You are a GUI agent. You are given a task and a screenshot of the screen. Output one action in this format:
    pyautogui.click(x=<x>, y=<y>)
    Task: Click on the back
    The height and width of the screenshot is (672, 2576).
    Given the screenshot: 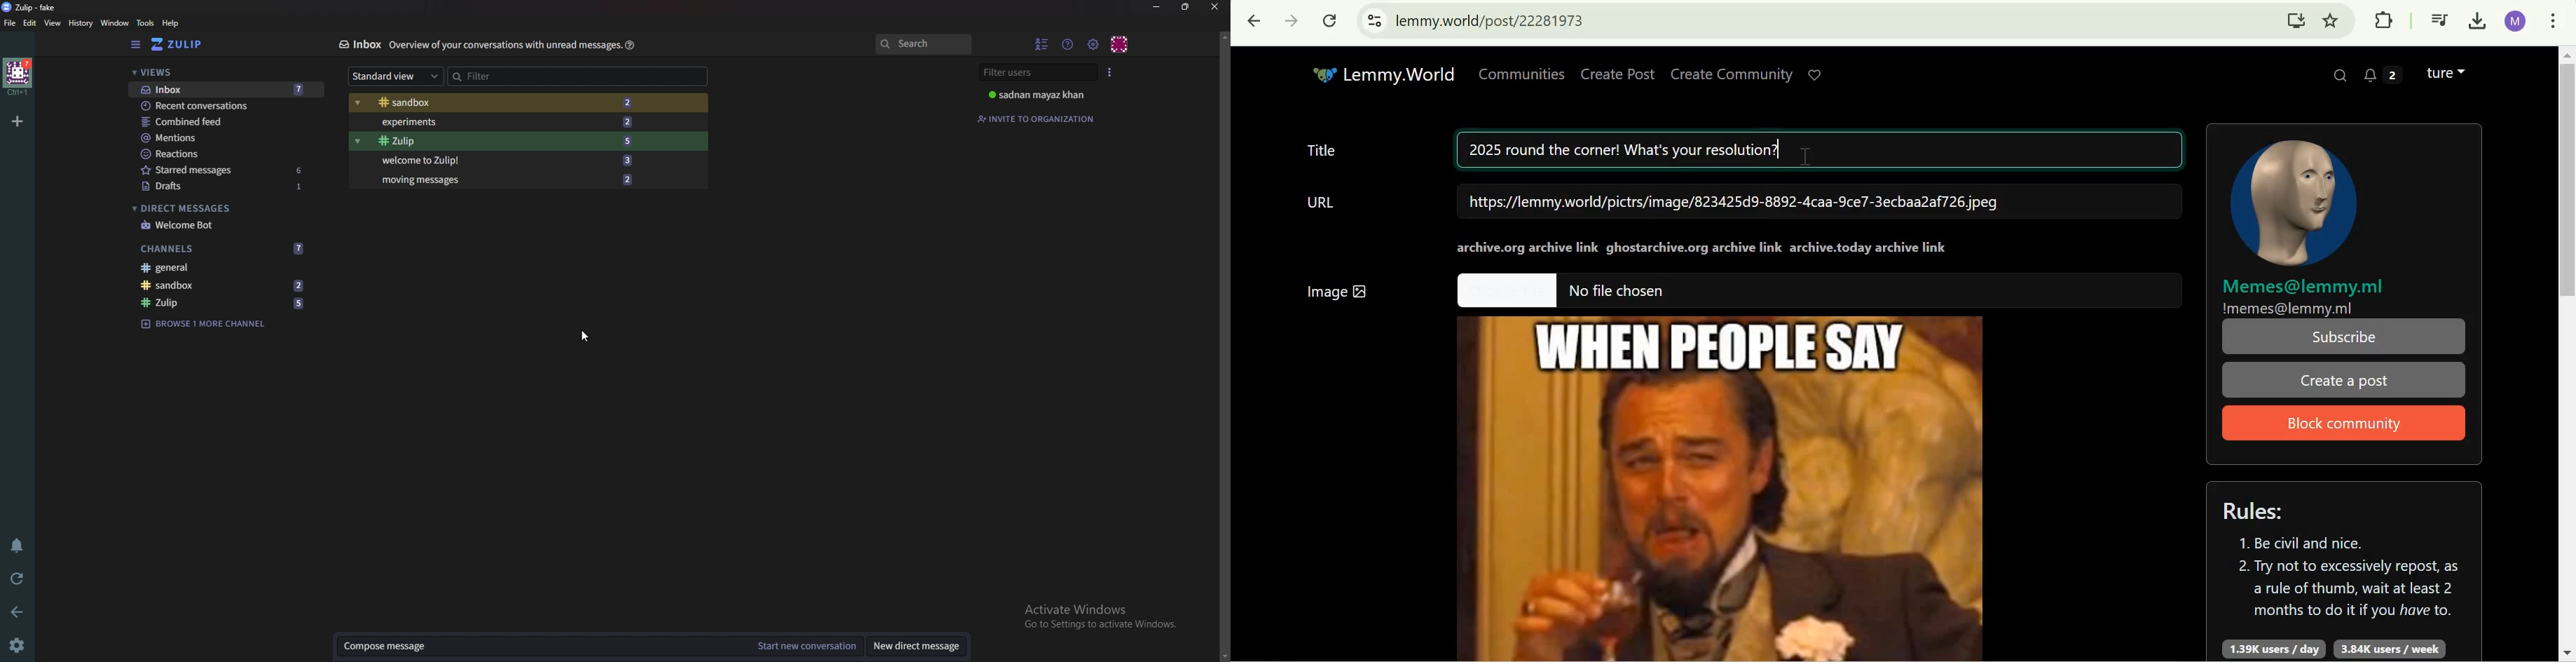 What is the action you would take?
    pyautogui.click(x=16, y=613)
    